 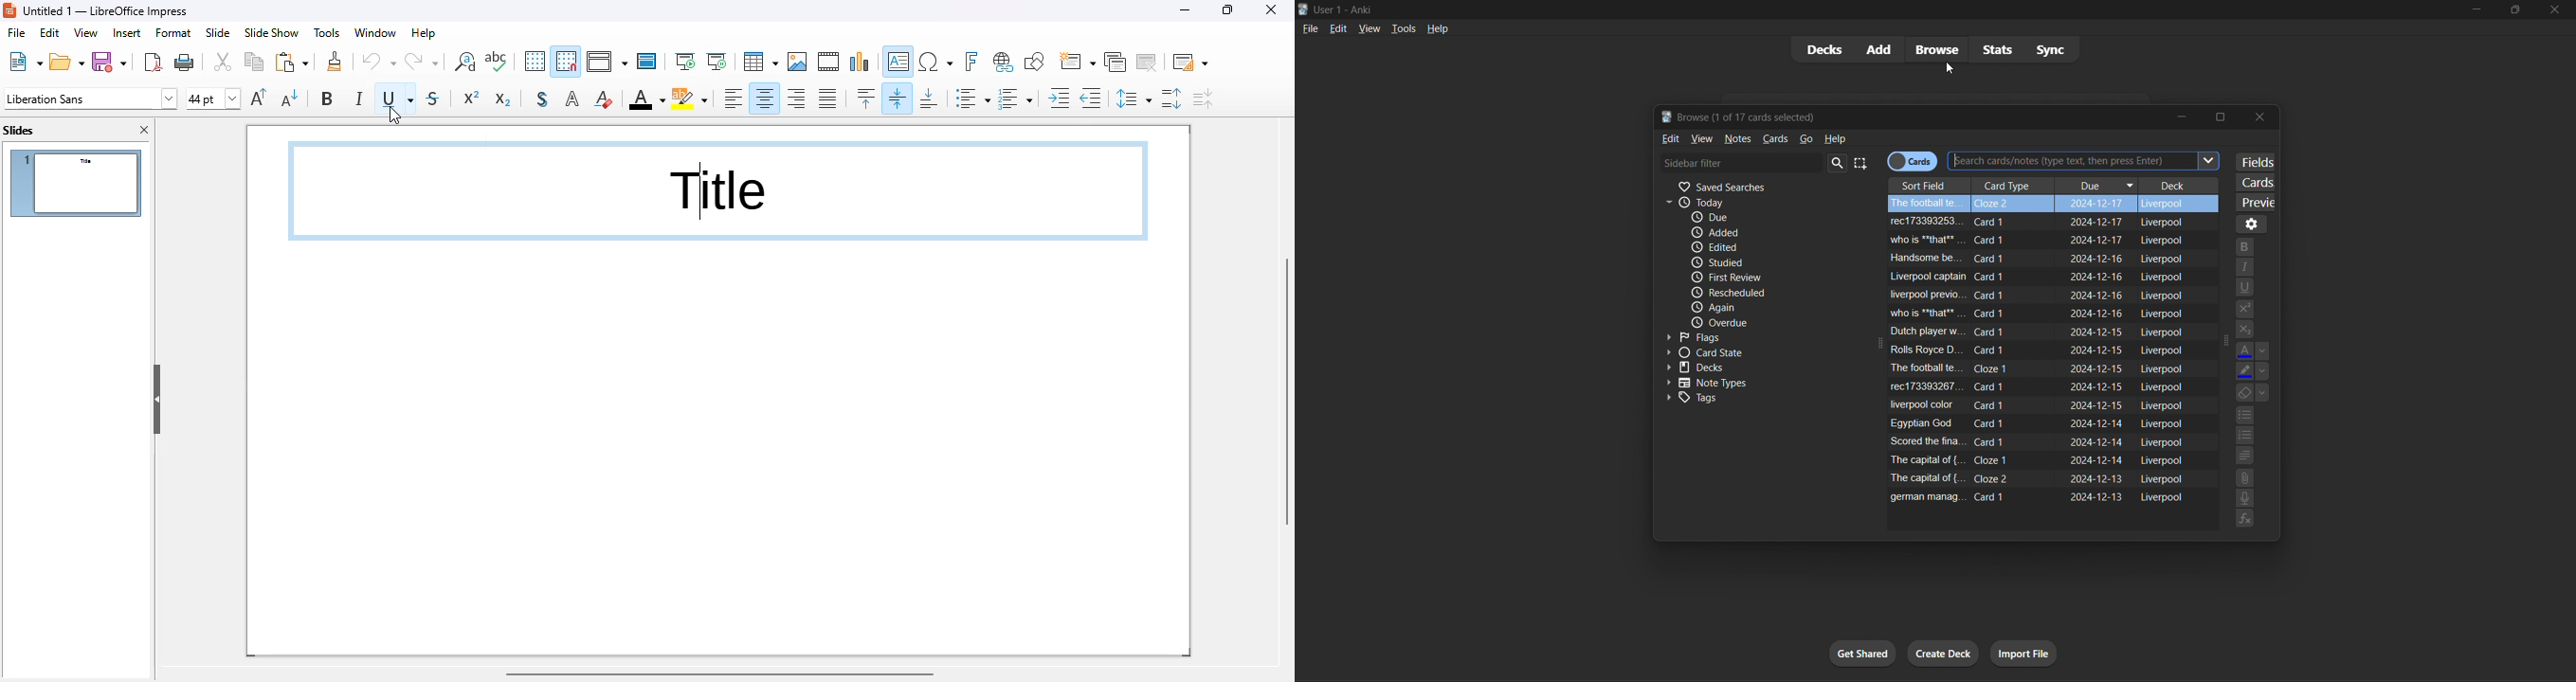 I want to click on font name, so click(x=90, y=99).